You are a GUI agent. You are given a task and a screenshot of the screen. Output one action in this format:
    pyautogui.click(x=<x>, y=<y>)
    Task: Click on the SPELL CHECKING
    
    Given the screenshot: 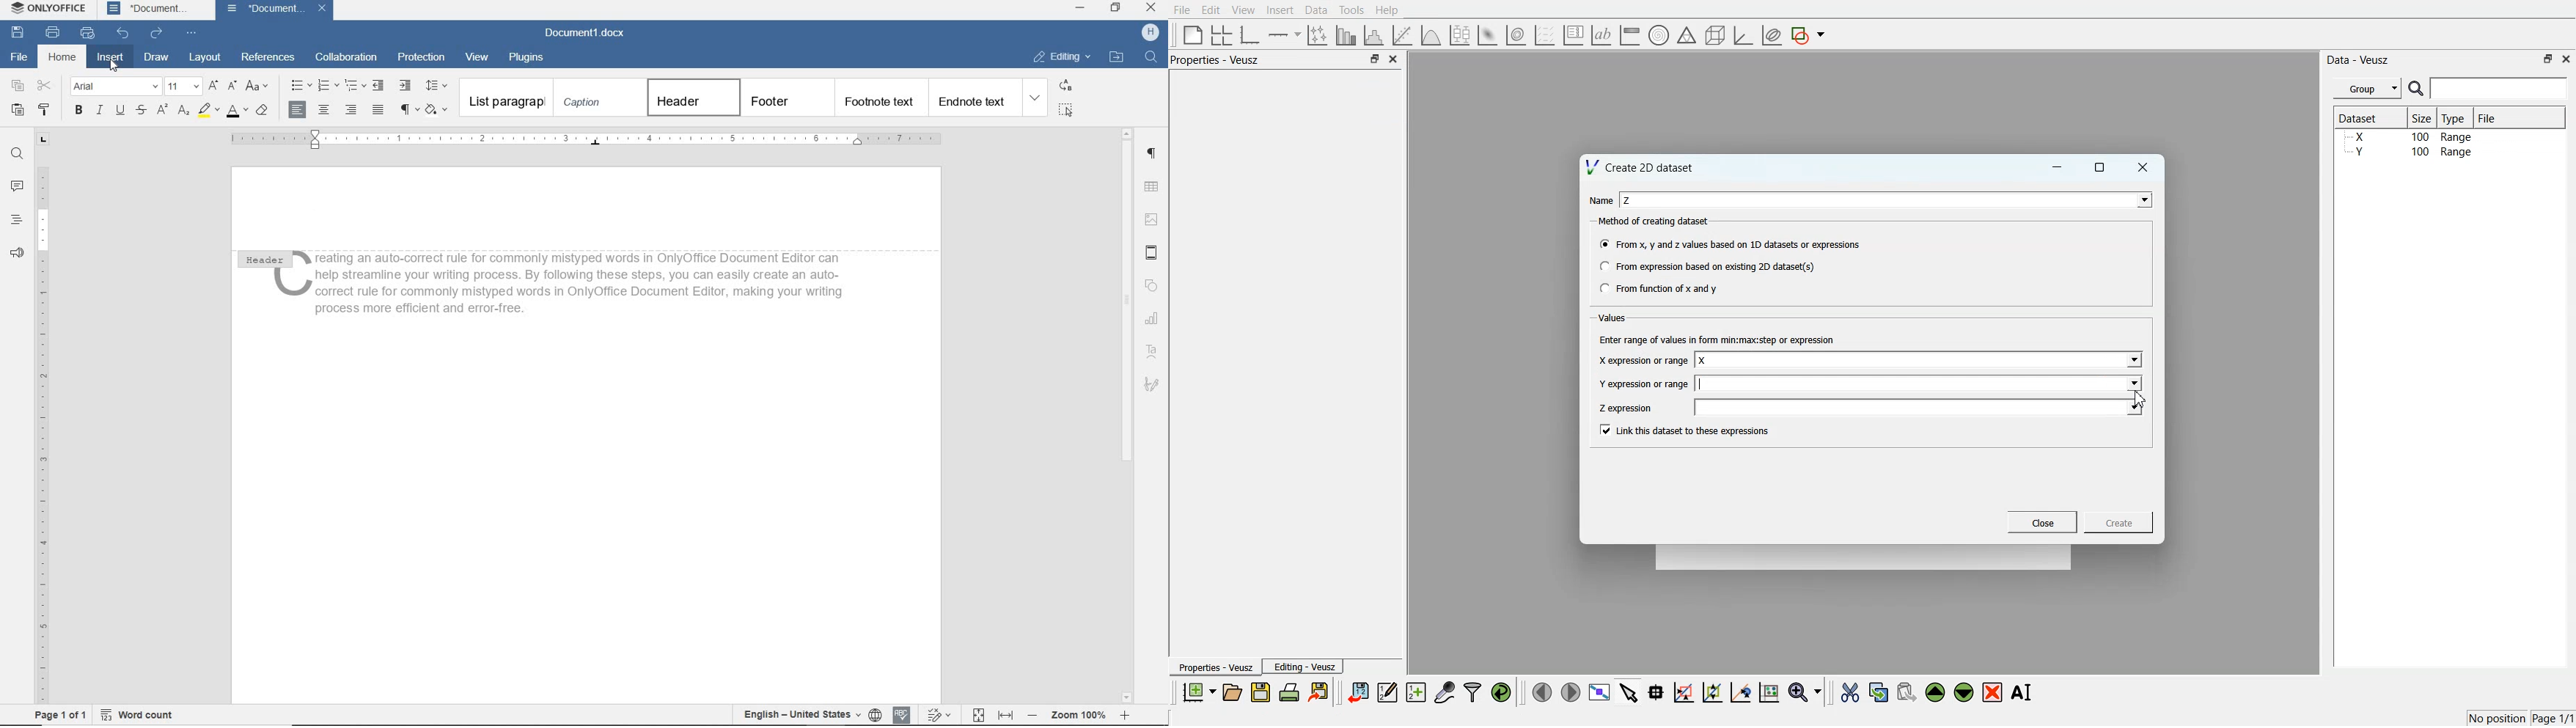 What is the action you would take?
    pyautogui.click(x=903, y=713)
    